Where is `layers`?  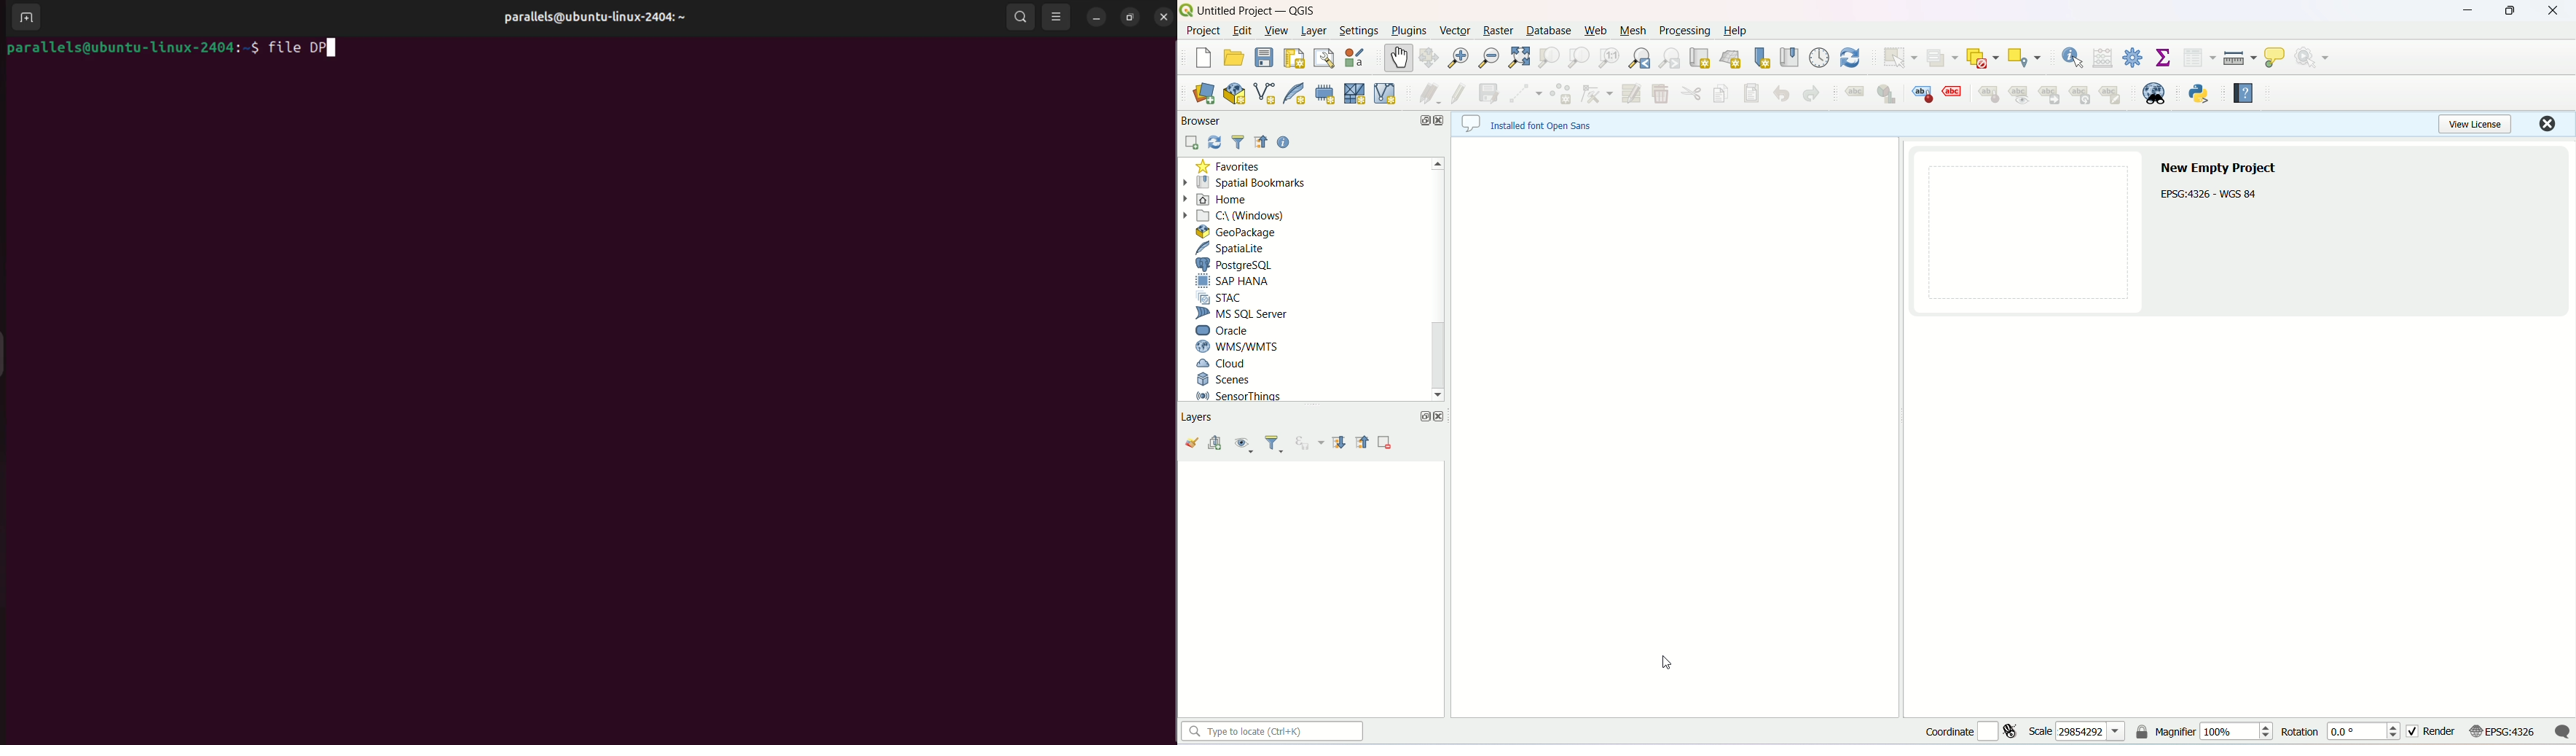
layers is located at coordinates (1209, 416).